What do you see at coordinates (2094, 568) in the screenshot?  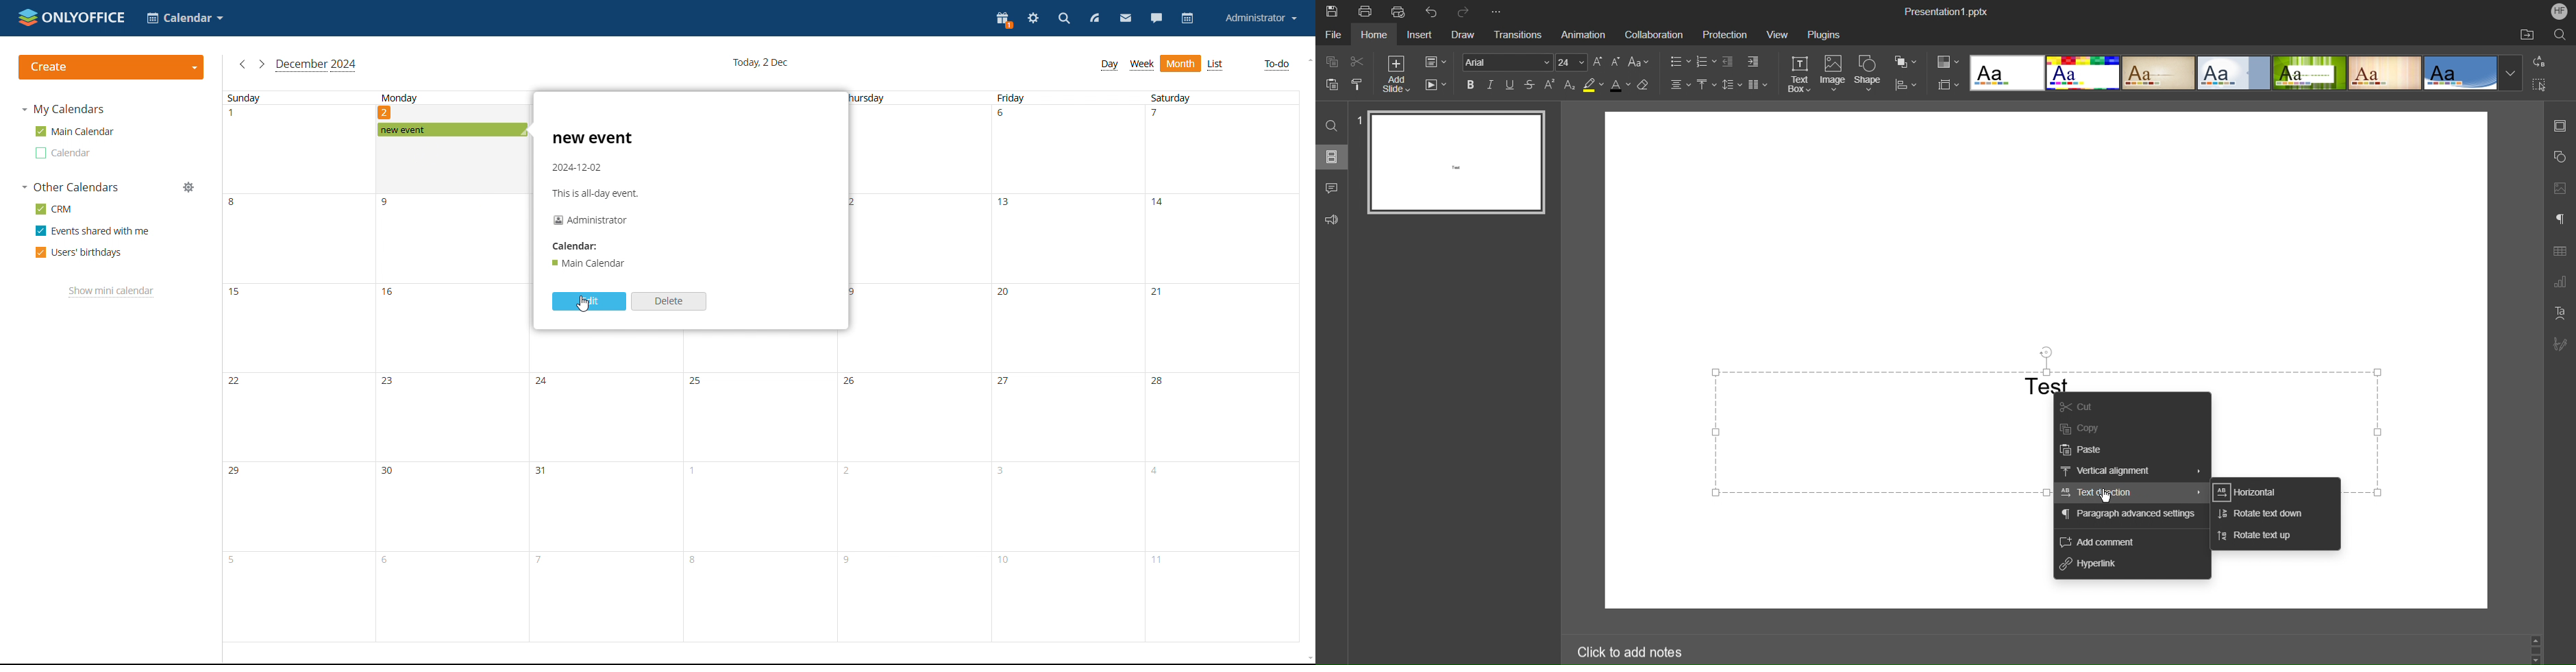 I see `Hyperlink` at bounding box center [2094, 568].